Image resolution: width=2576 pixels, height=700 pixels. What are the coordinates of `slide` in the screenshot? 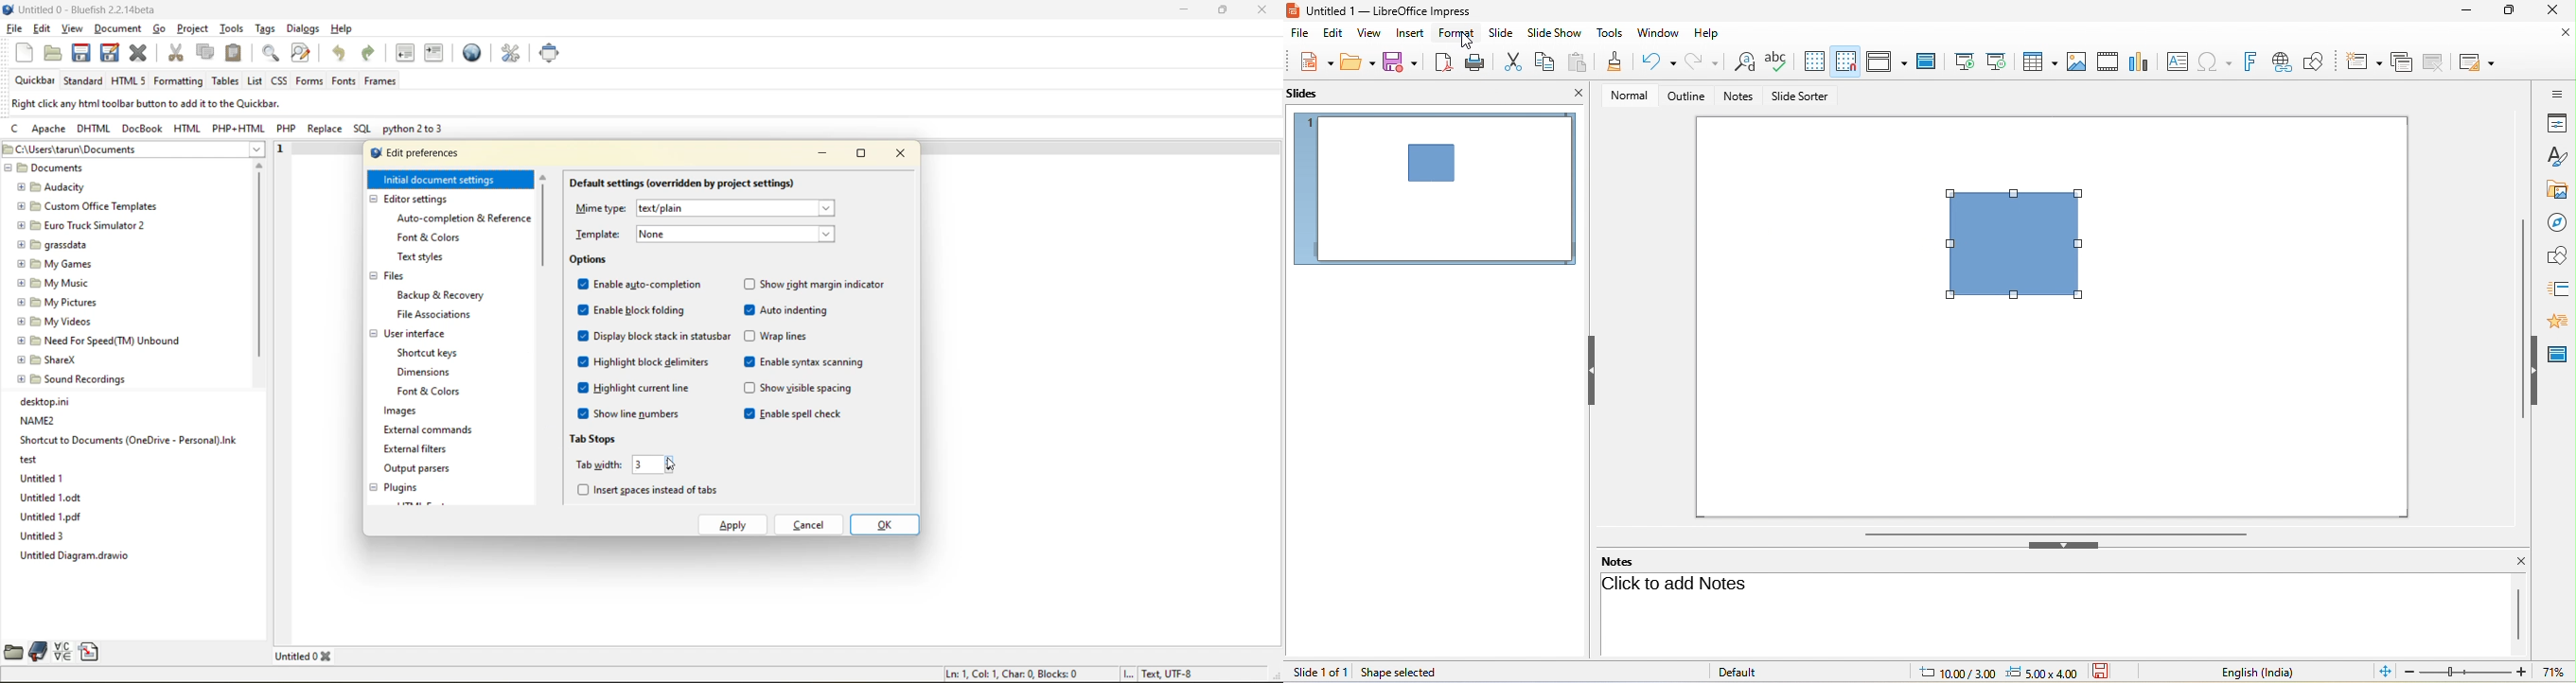 It's located at (1502, 30).